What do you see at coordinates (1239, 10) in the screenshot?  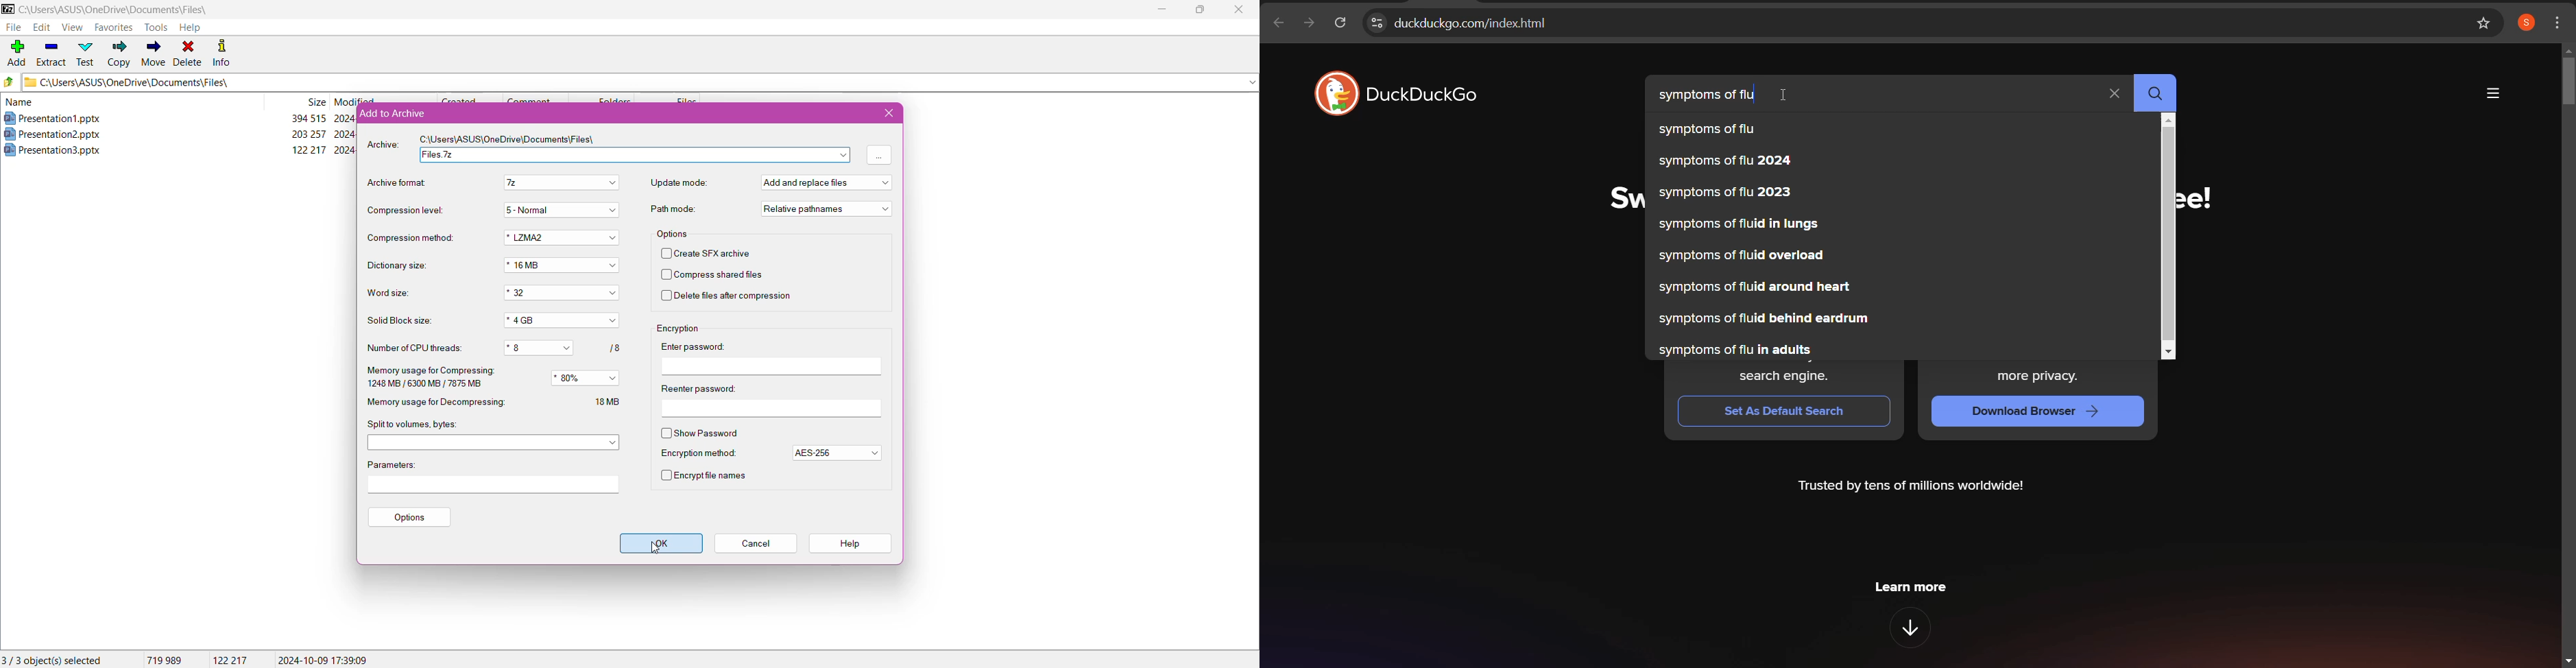 I see `Close` at bounding box center [1239, 10].